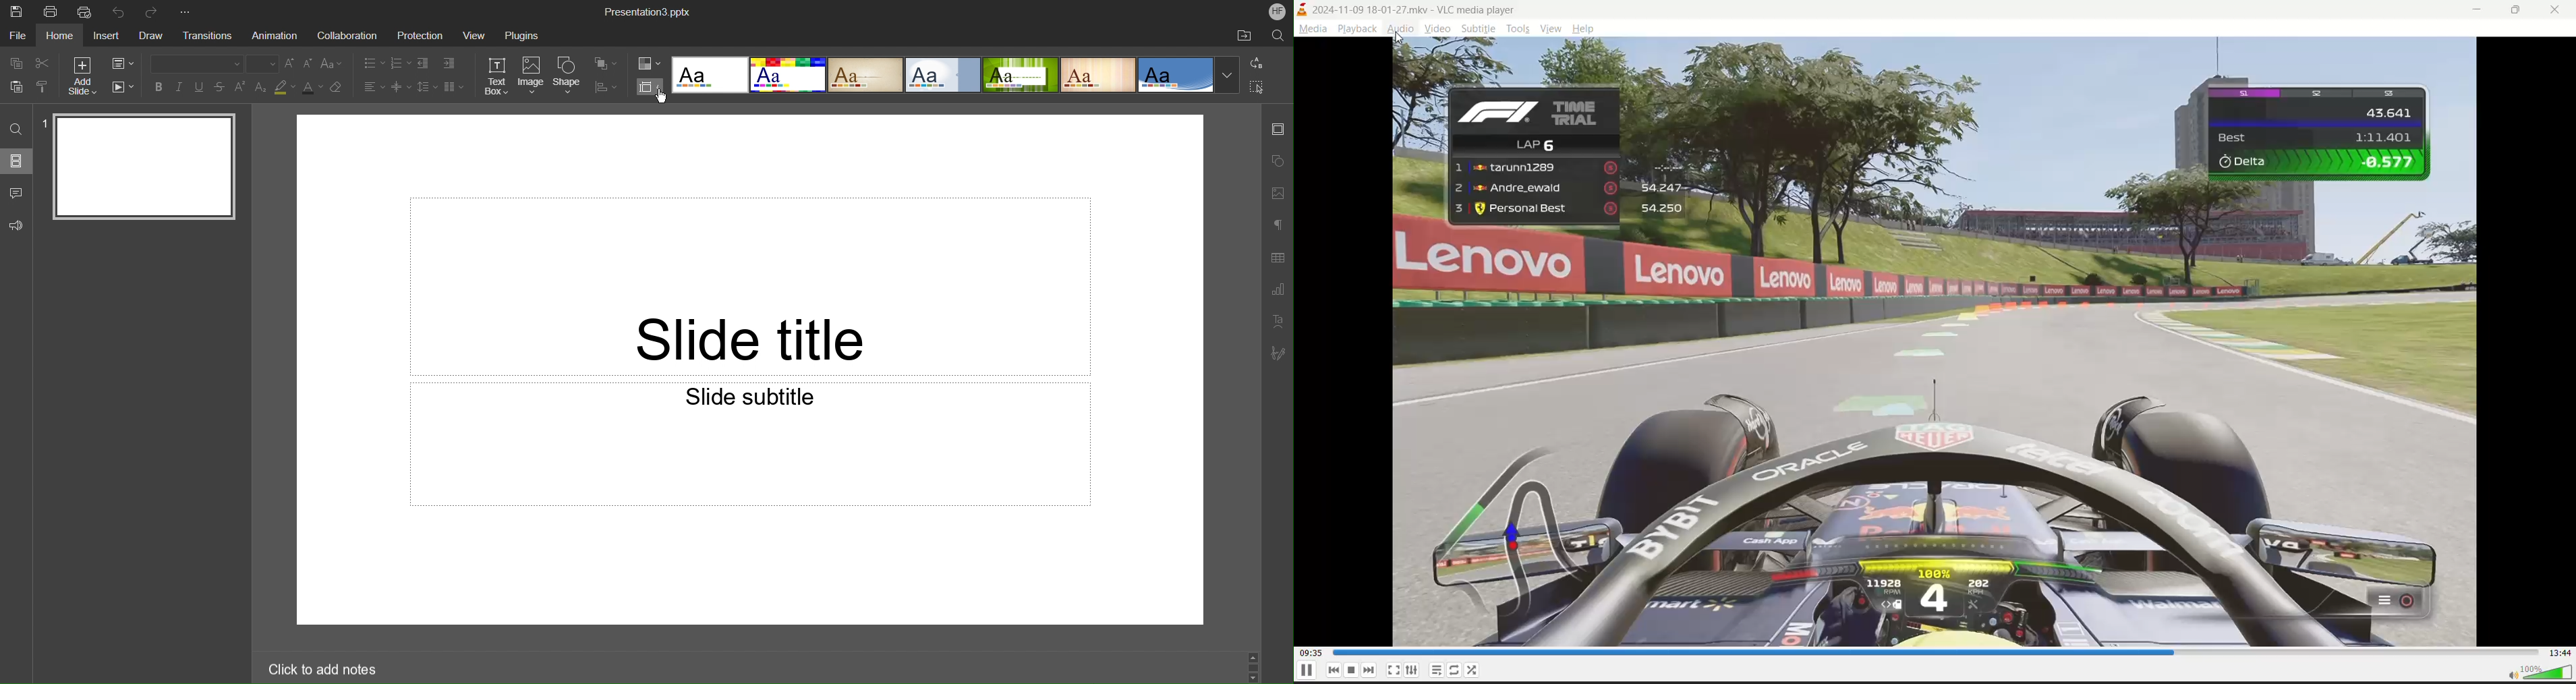 Image resolution: width=2576 pixels, height=700 pixels. Describe the element at coordinates (1243, 36) in the screenshot. I see `Open File Location` at that location.